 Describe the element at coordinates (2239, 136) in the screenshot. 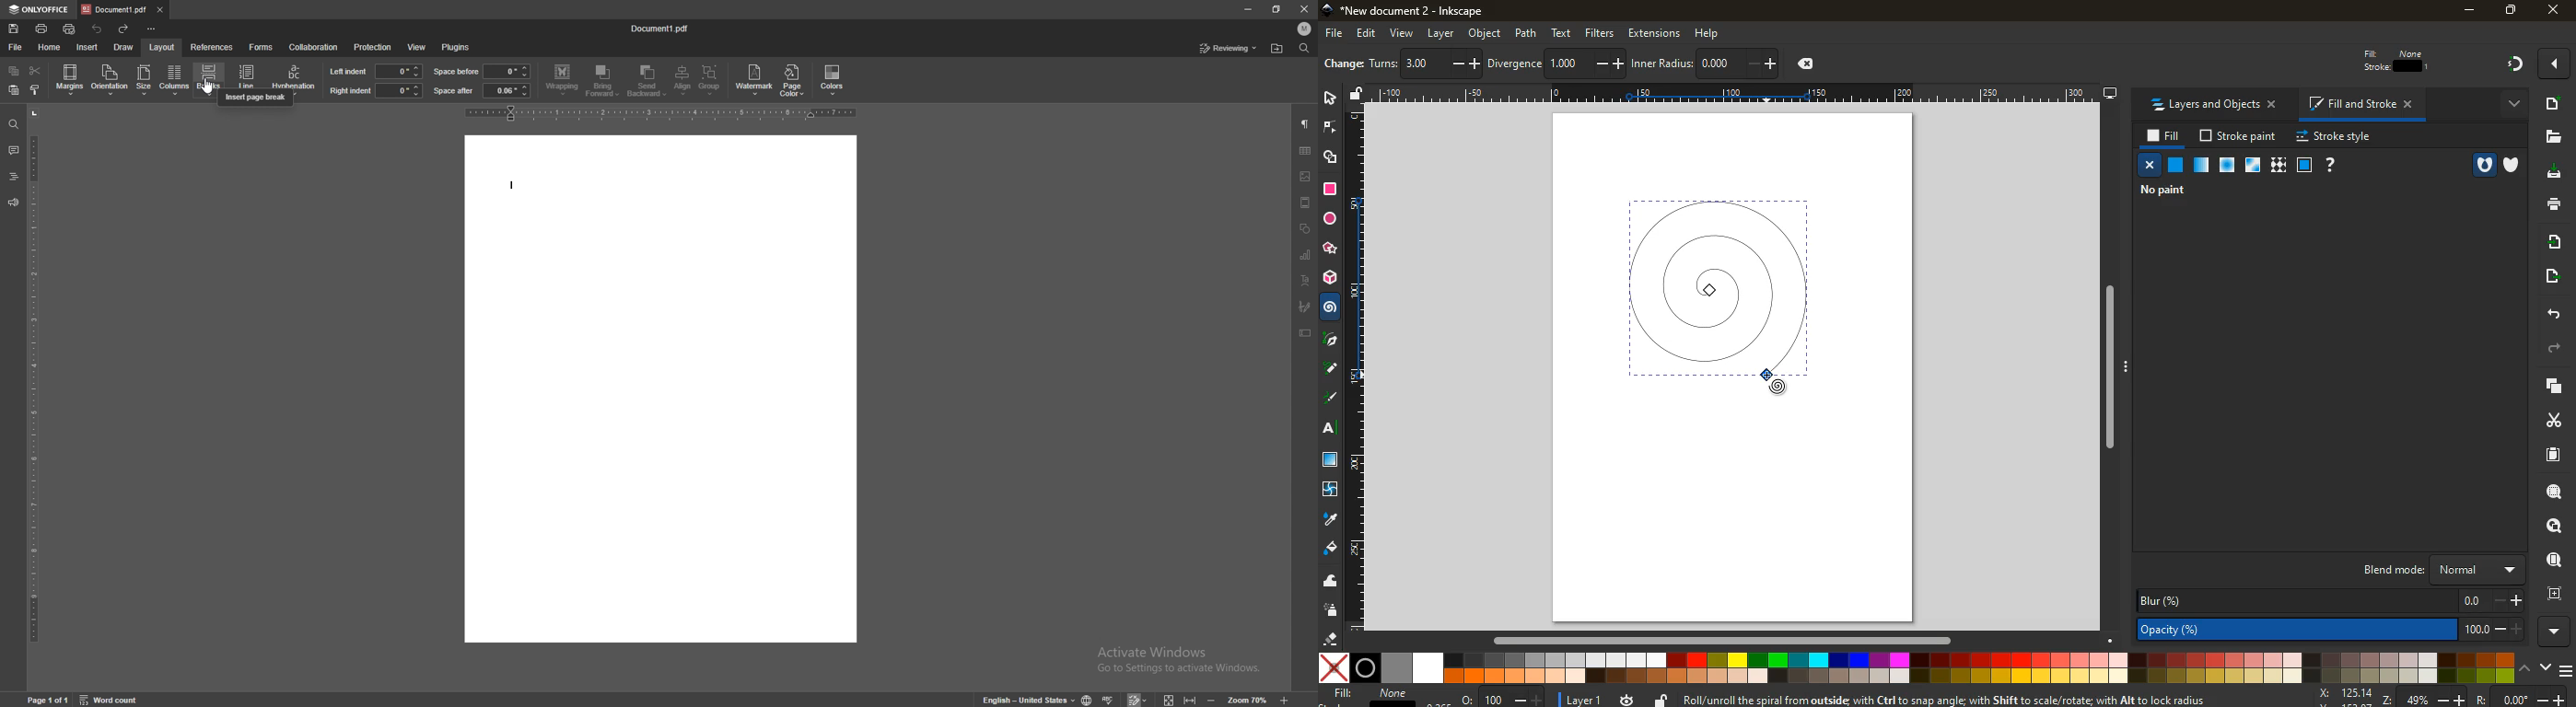

I see `stroke paint` at that location.